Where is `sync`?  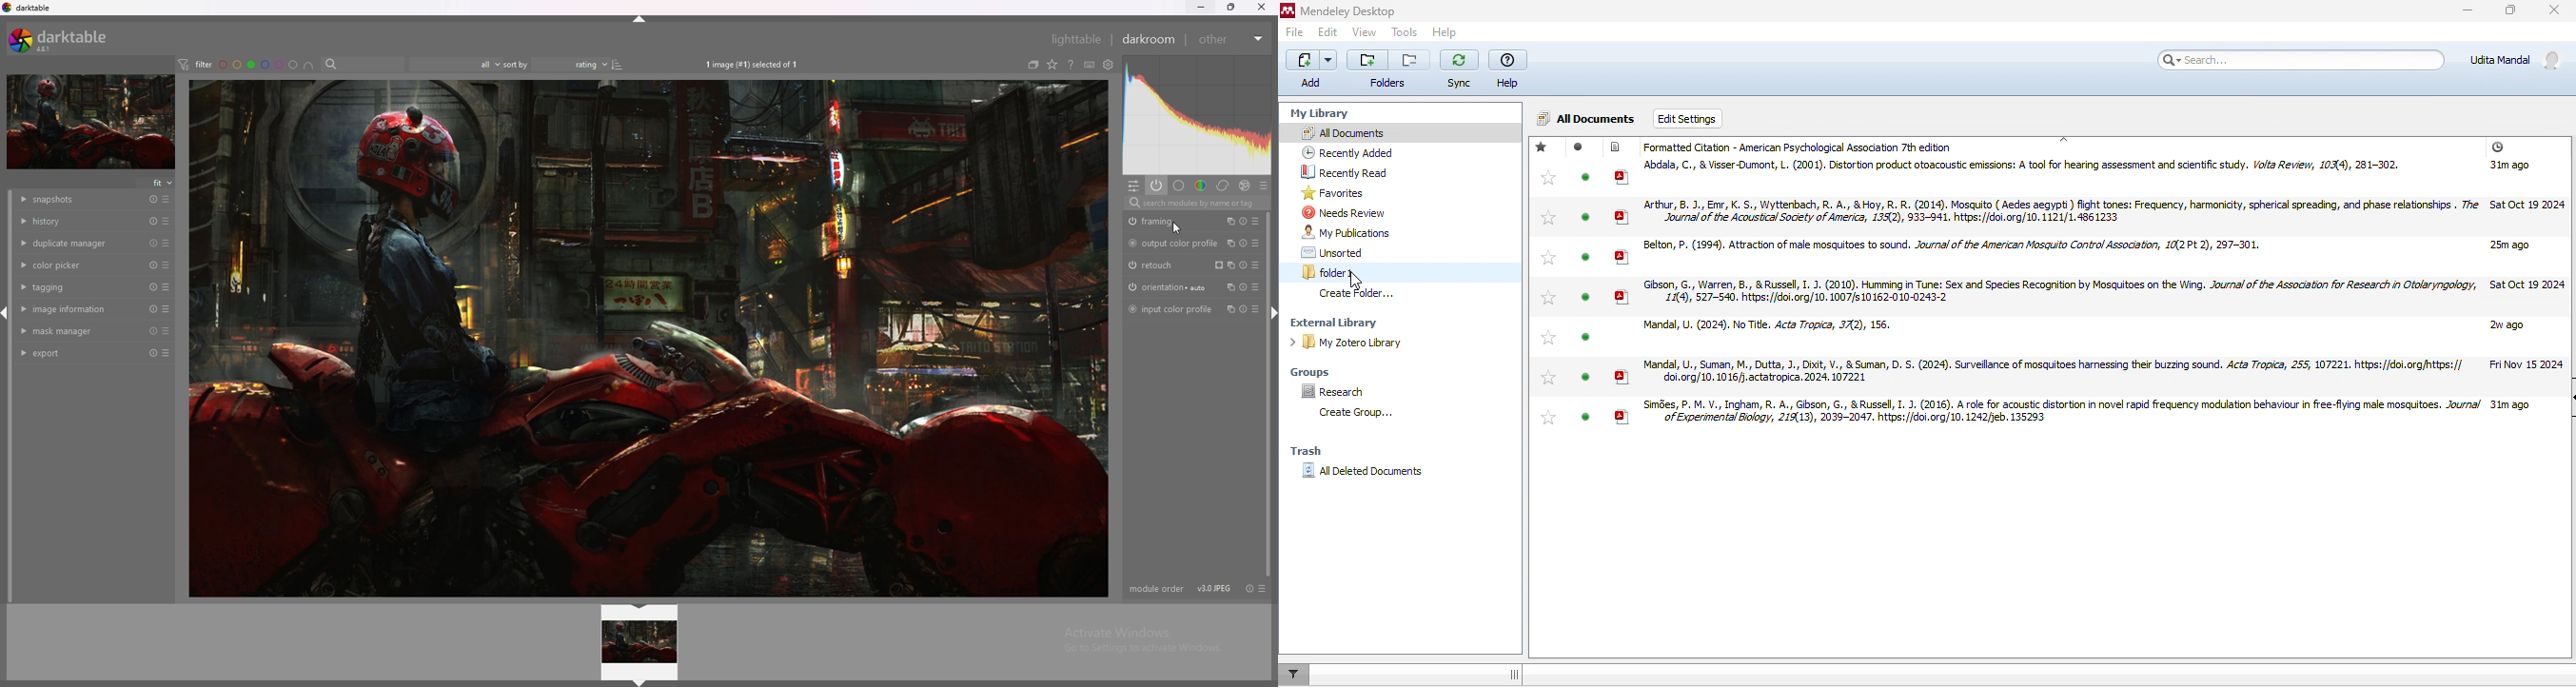 sync is located at coordinates (1460, 70).